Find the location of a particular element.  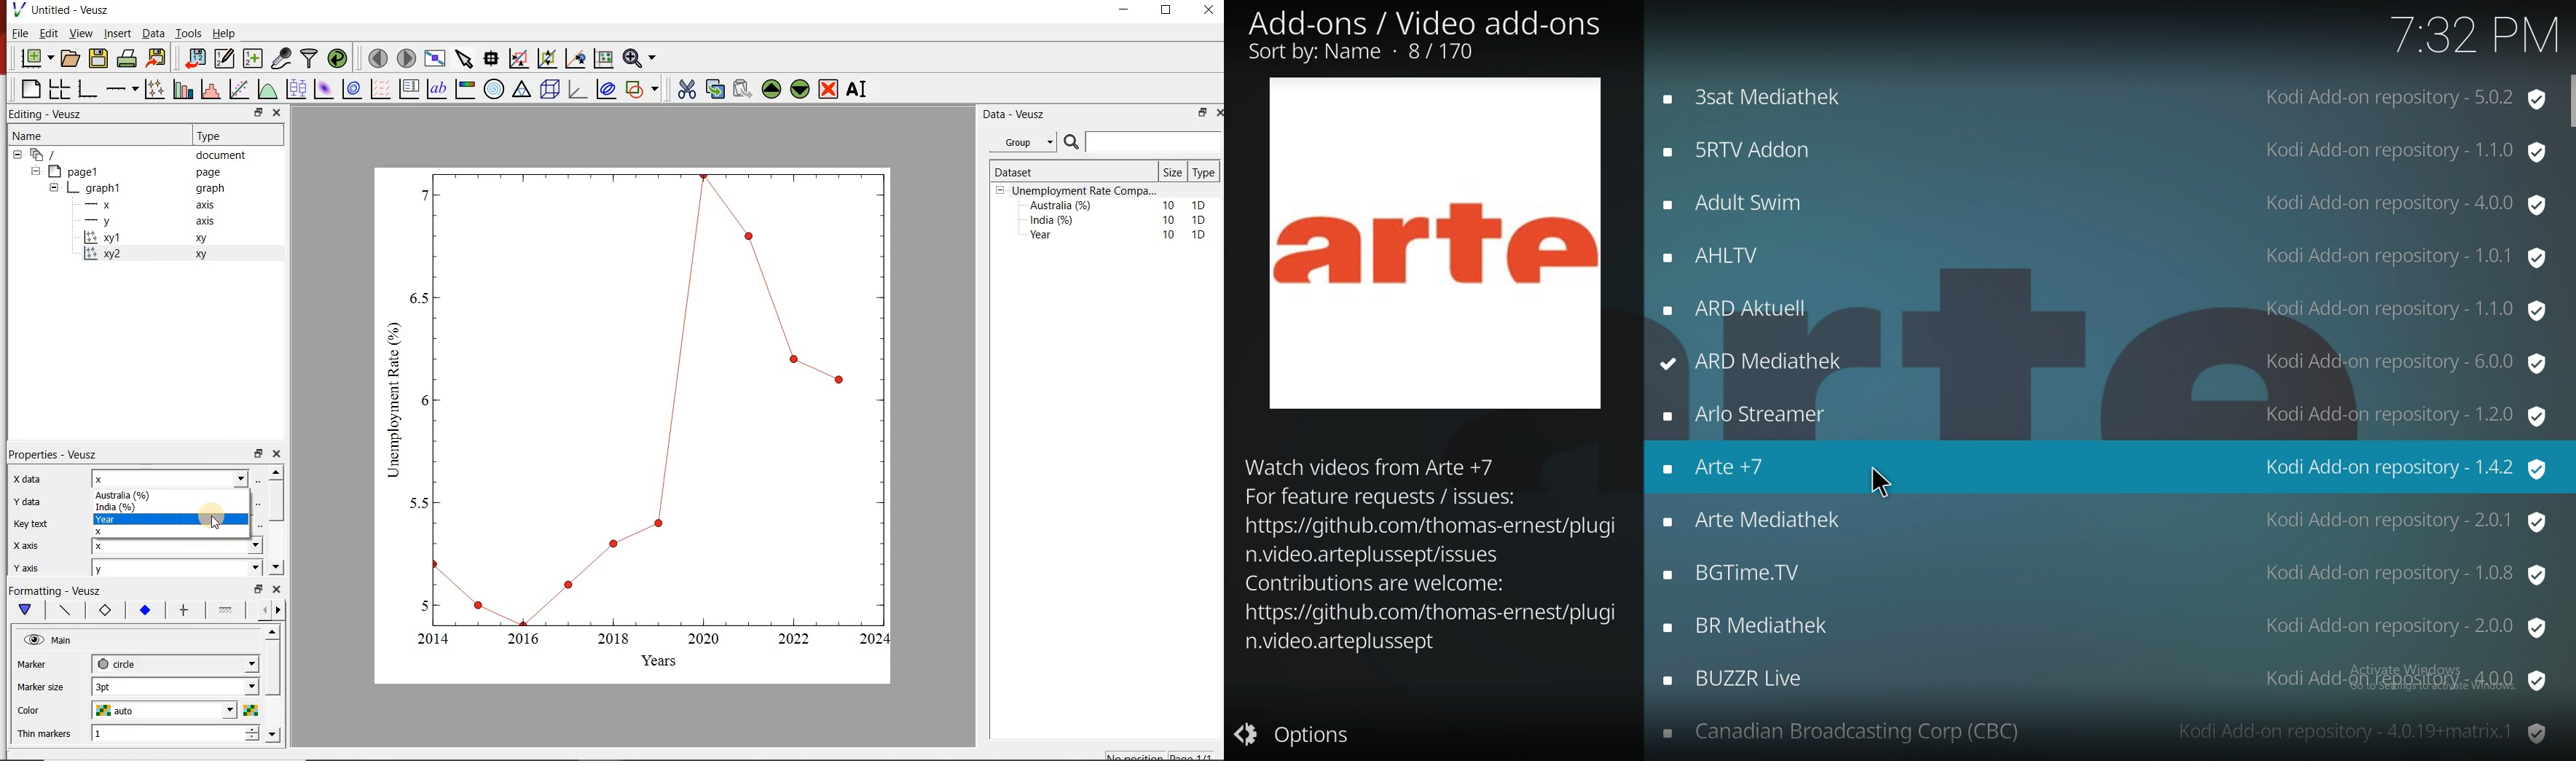

add an axis is located at coordinates (121, 89).